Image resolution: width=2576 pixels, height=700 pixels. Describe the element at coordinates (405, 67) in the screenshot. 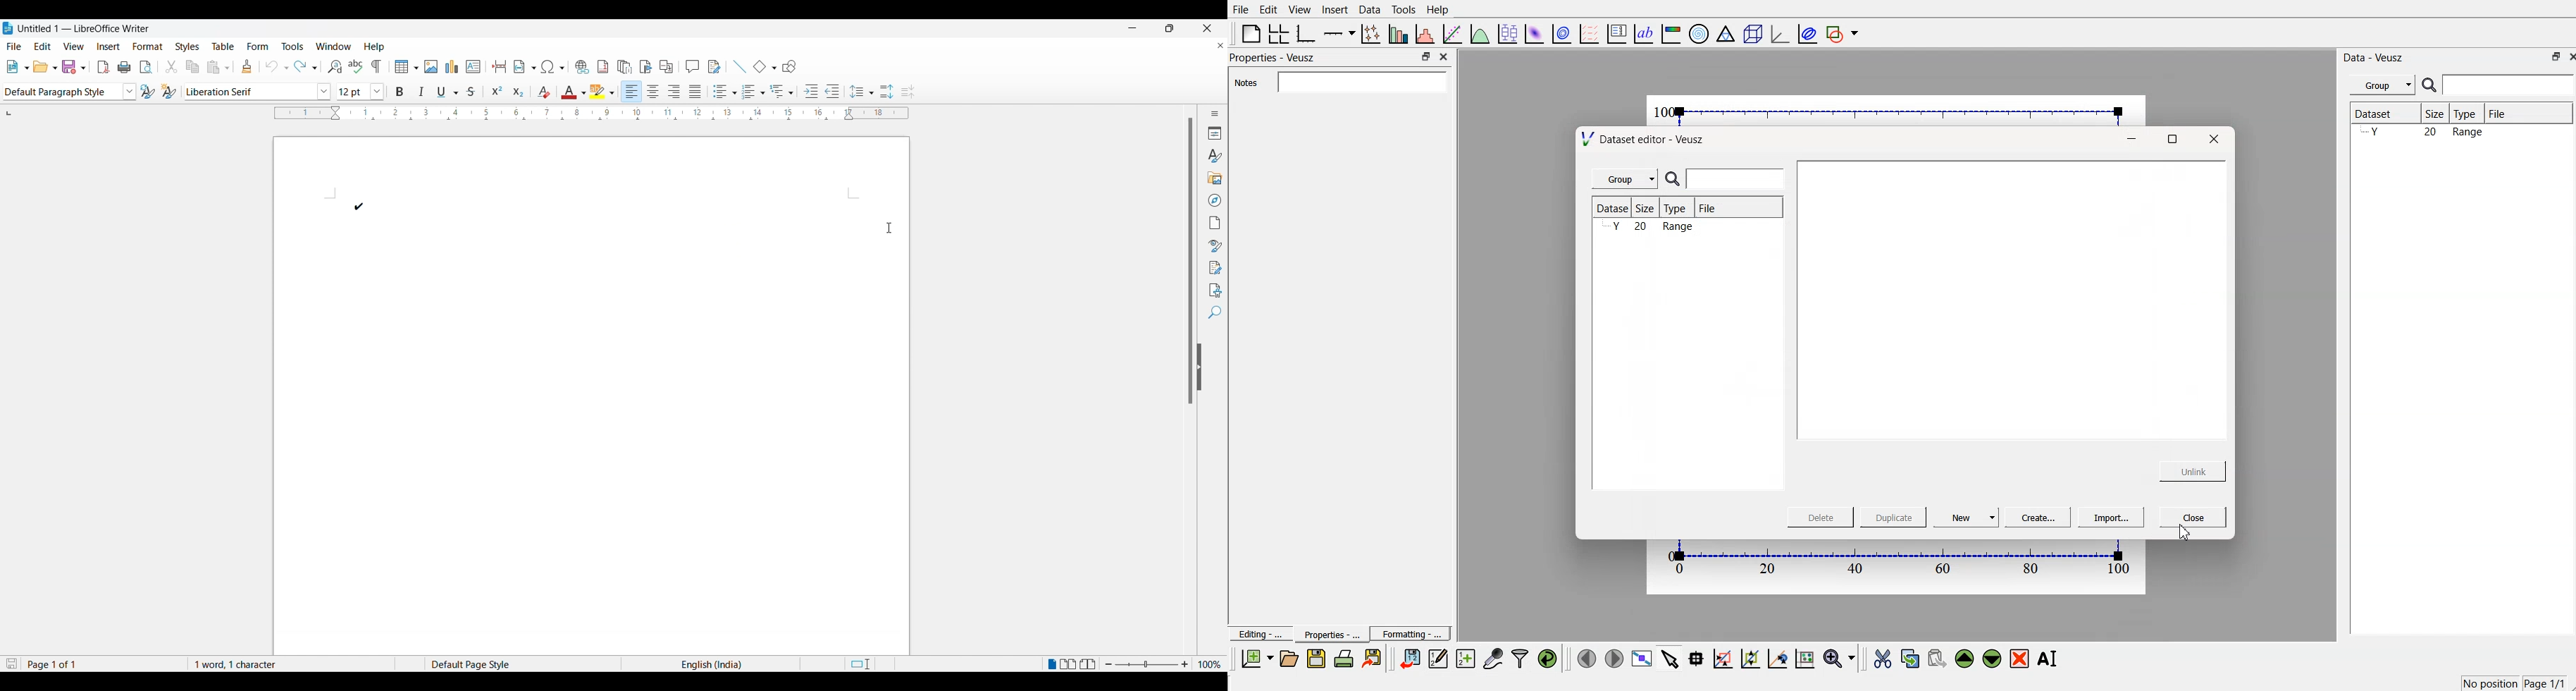

I see `insert table` at that location.